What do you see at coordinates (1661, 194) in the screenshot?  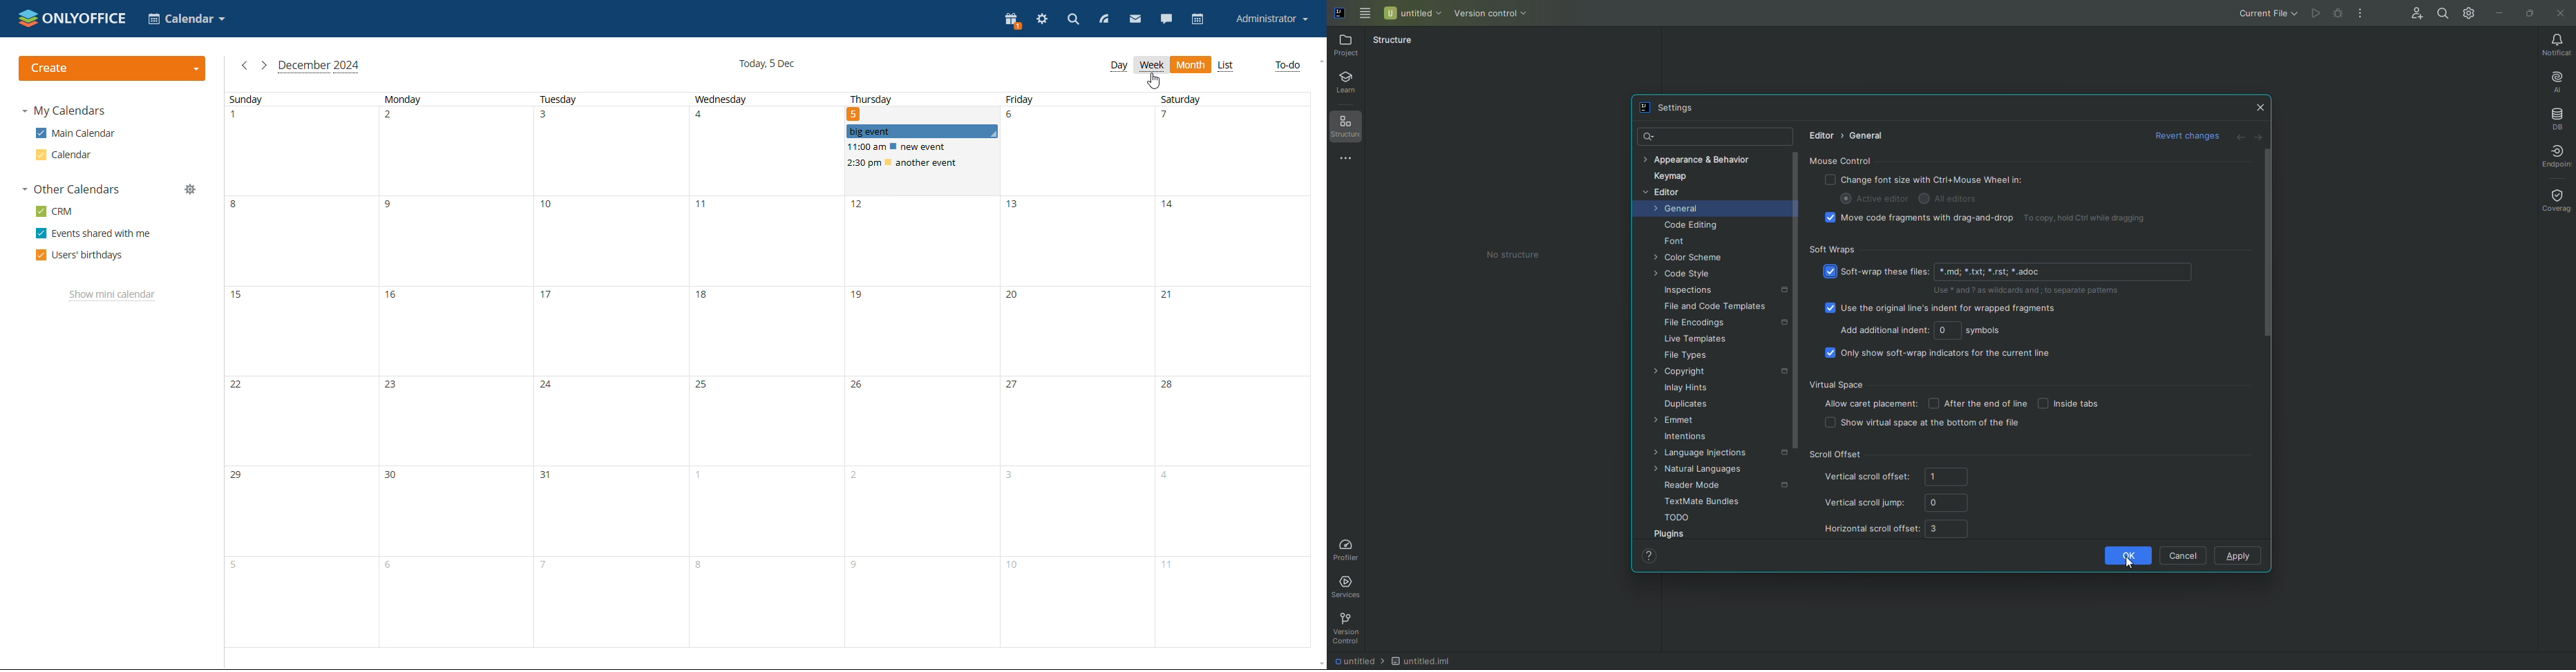 I see `Editor` at bounding box center [1661, 194].